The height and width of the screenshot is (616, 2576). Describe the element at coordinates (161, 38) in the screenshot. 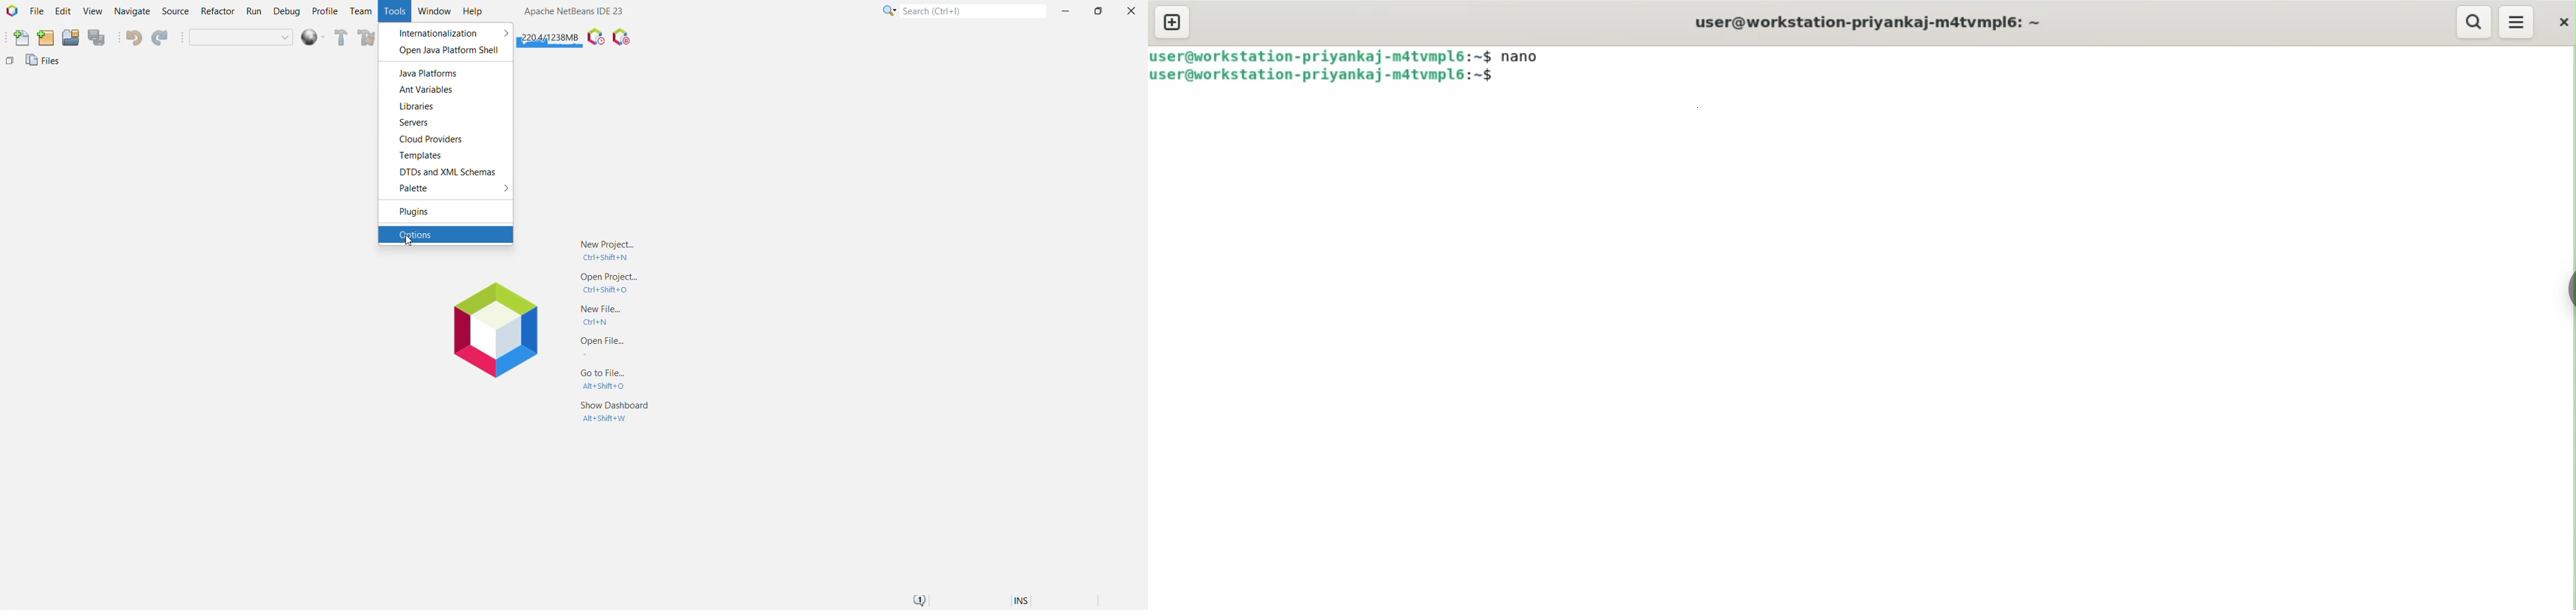

I see `Redo` at that location.